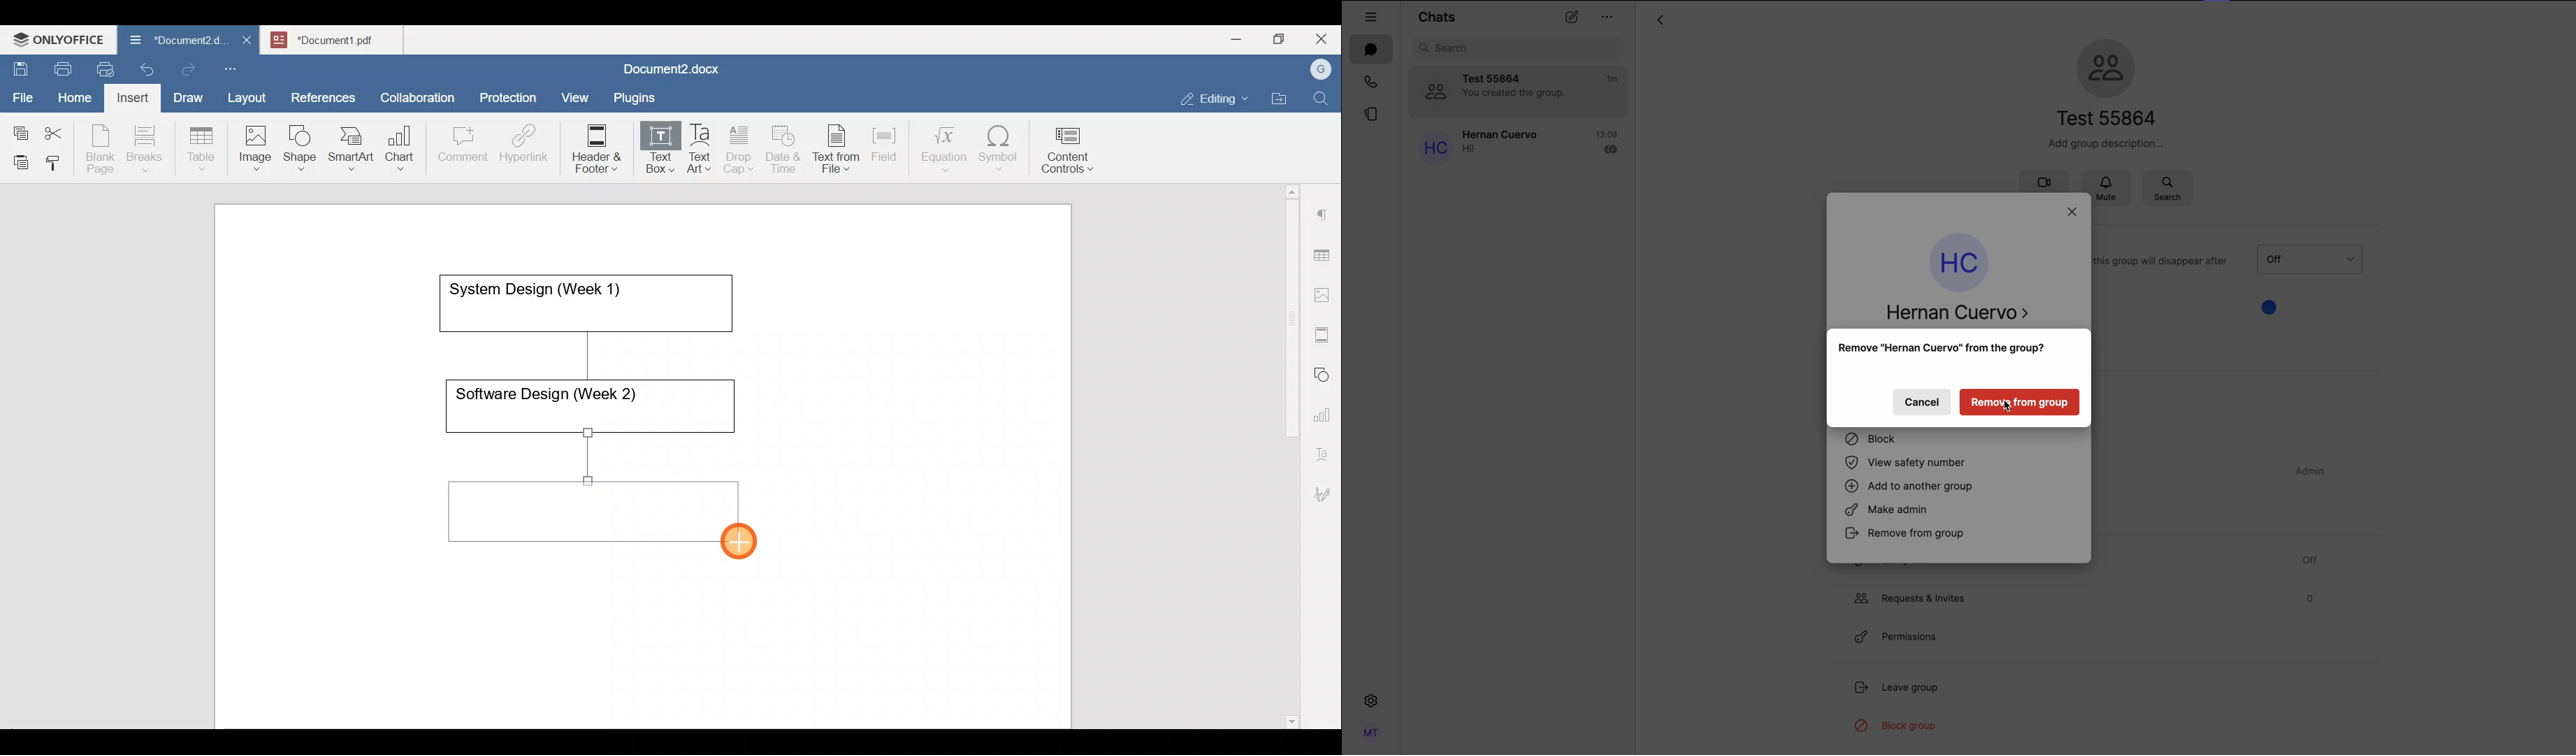 Image resolution: width=2576 pixels, height=756 pixels. I want to click on Image settings, so click(1324, 294).